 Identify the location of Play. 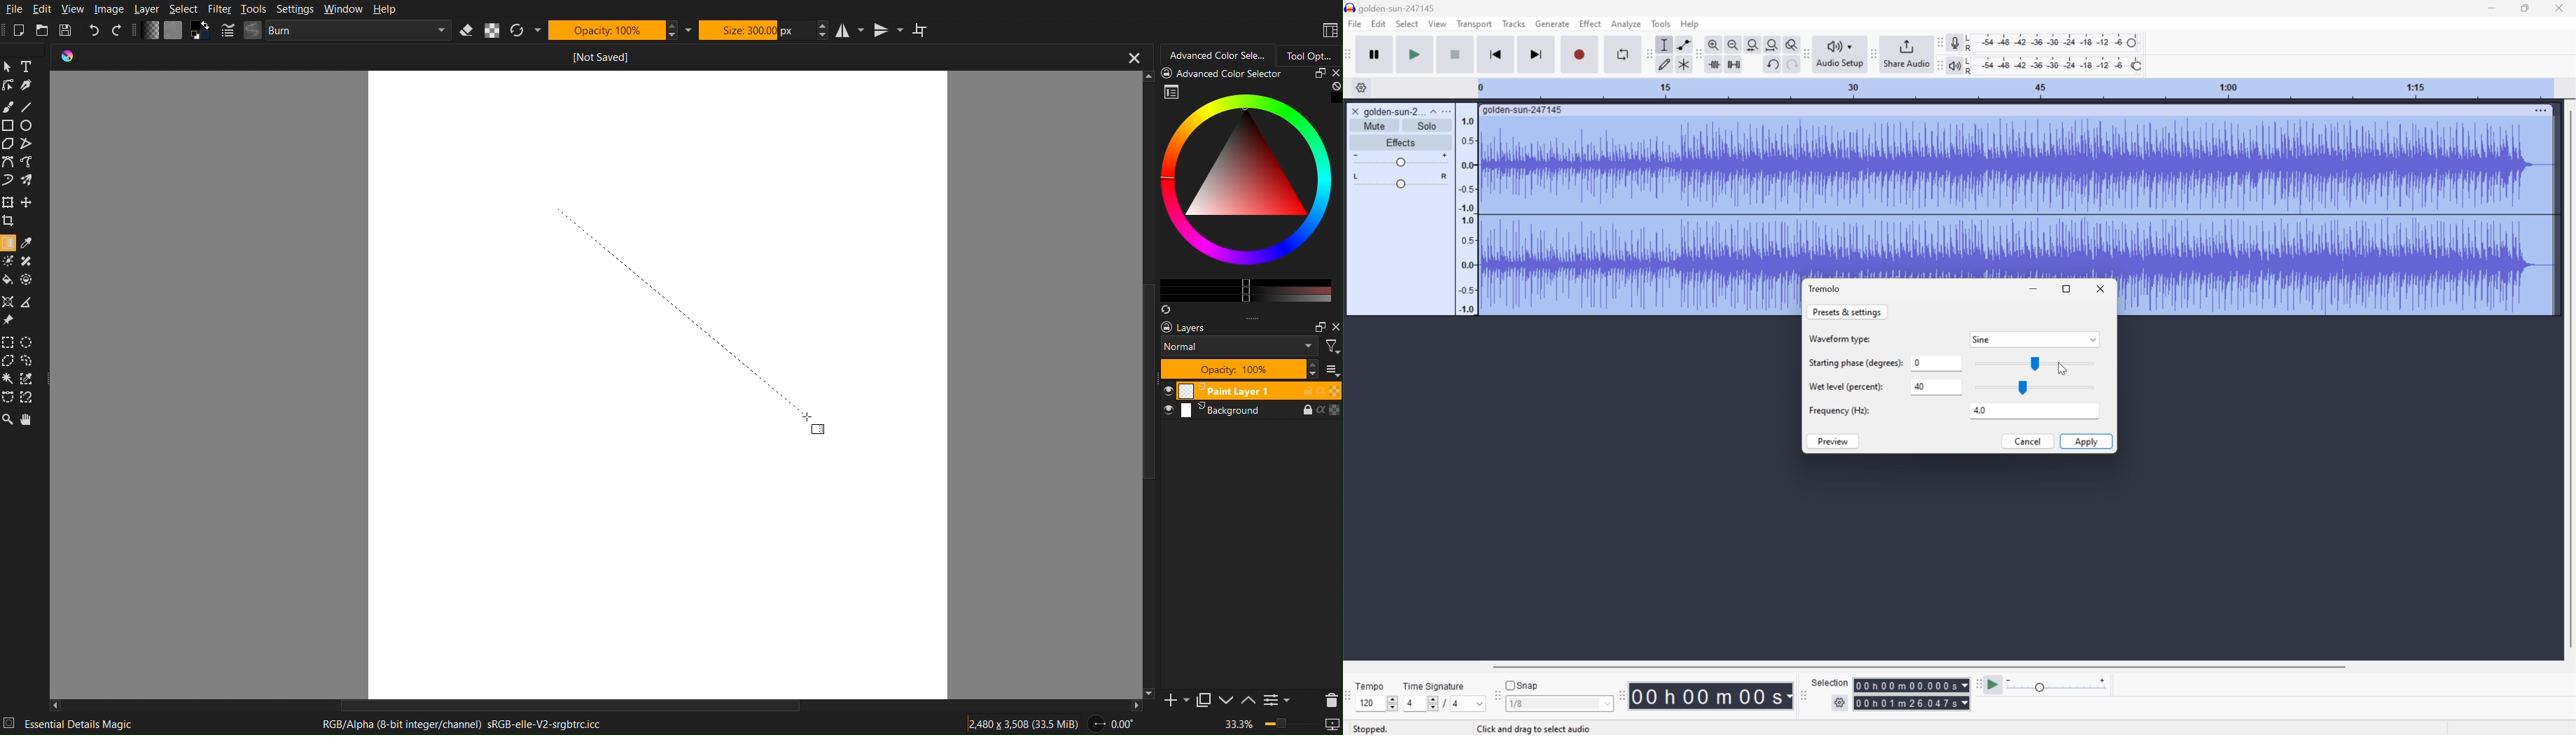
(1416, 53).